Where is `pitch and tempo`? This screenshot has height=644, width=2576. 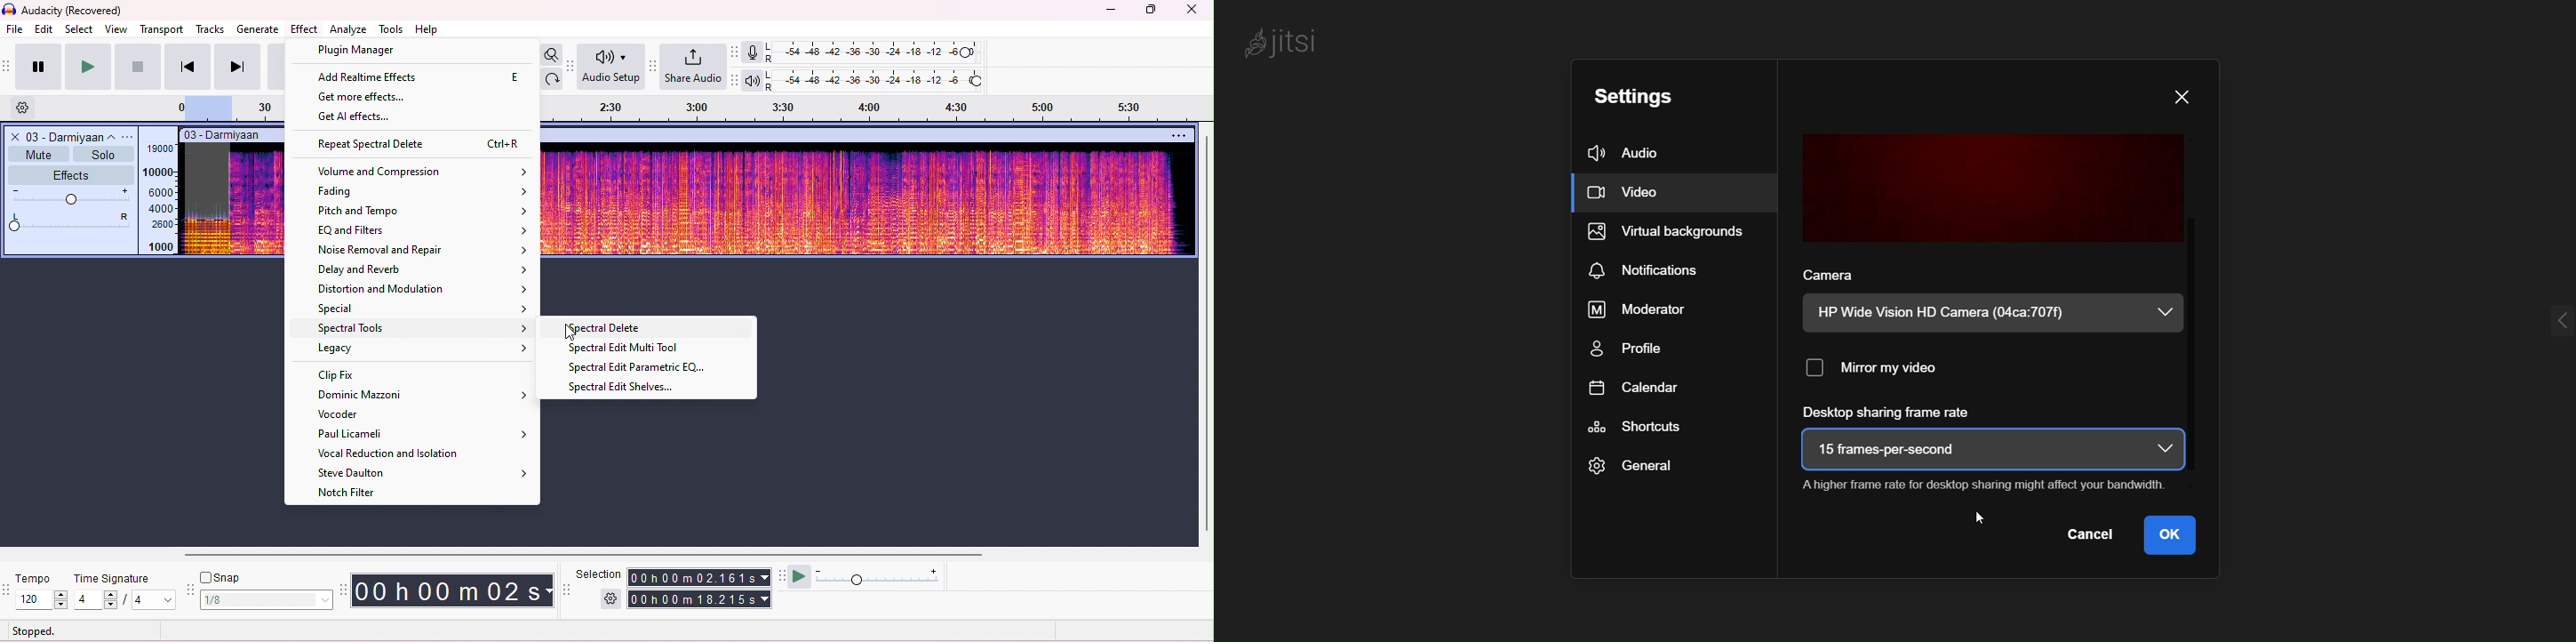 pitch and tempo is located at coordinates (424, 210).